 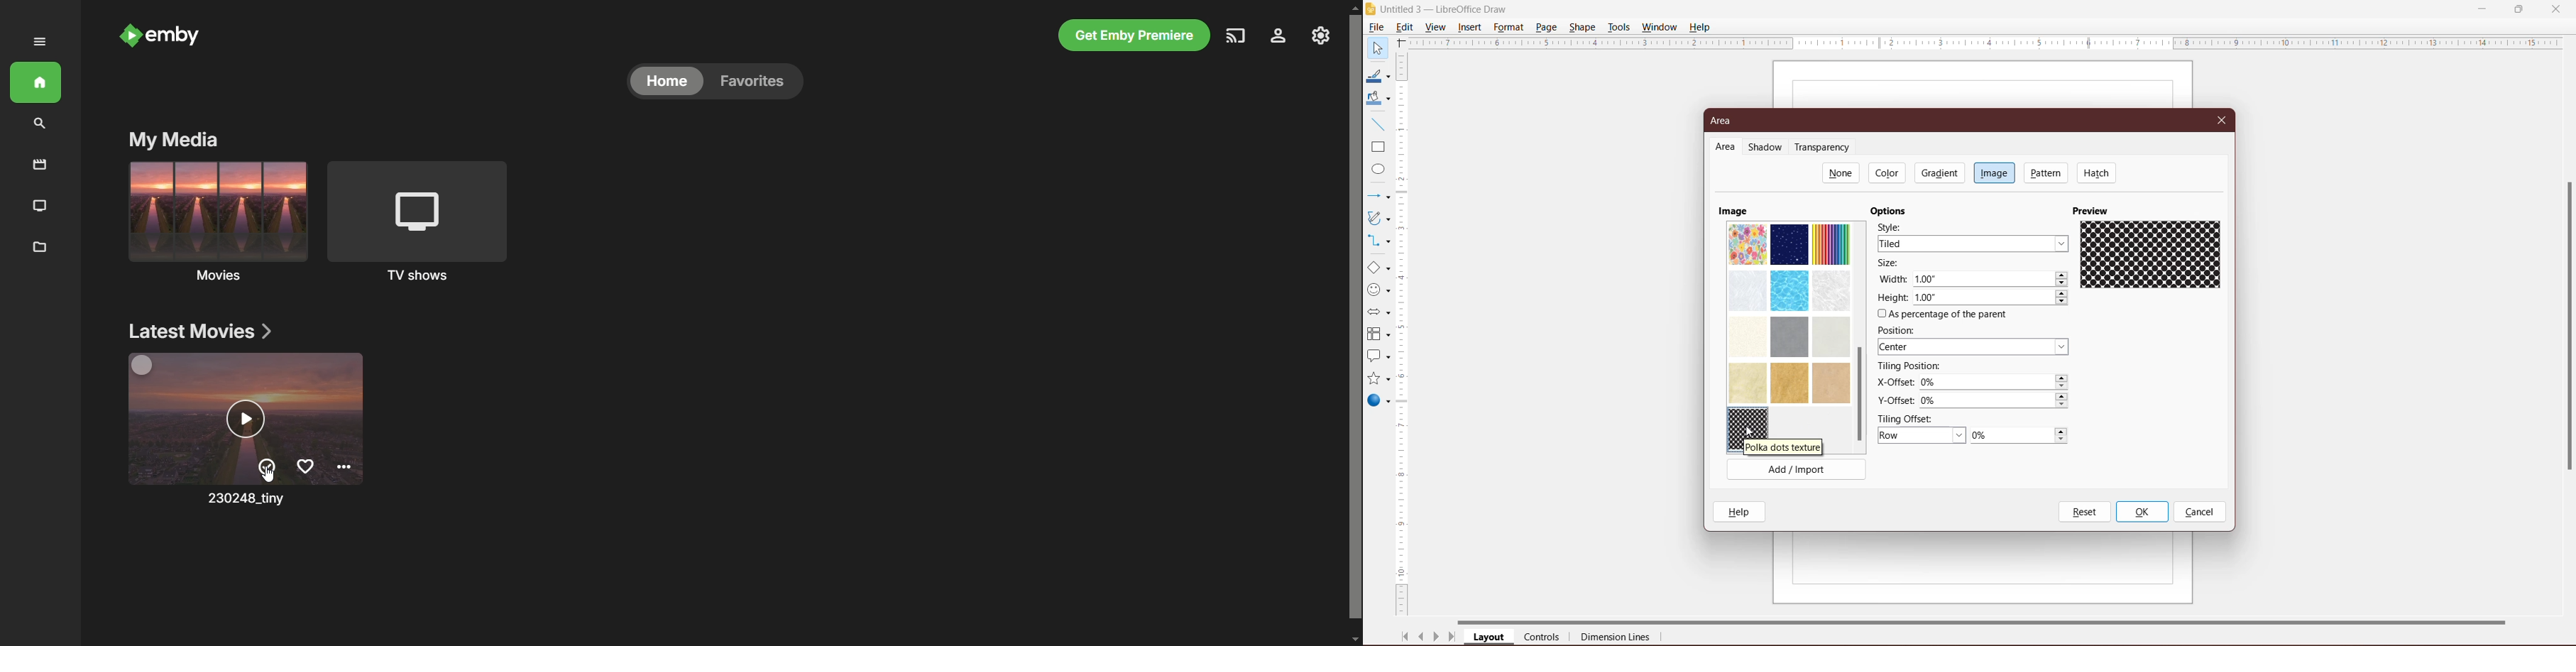 I want to click on Height, so click(x=1893, y=298).